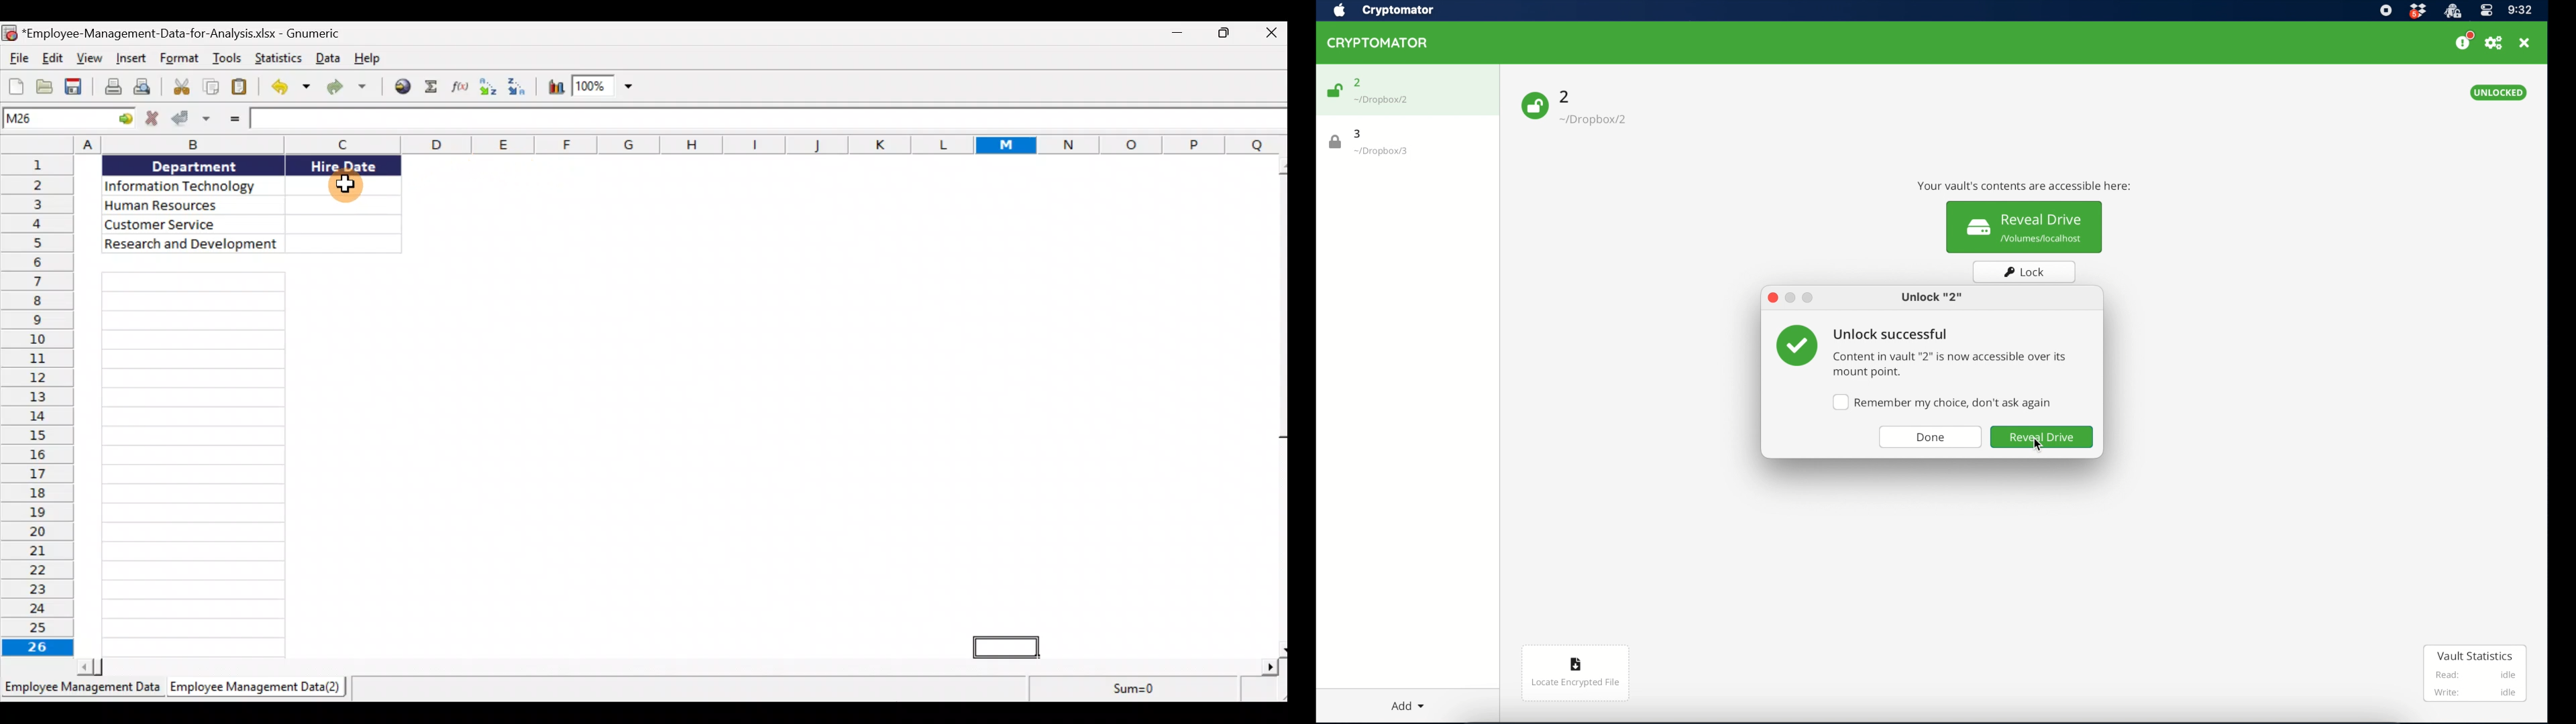  What do you see at coordinates (644, 144) in the screenshot?
I see `Columns` at bounding box center [644, 144].